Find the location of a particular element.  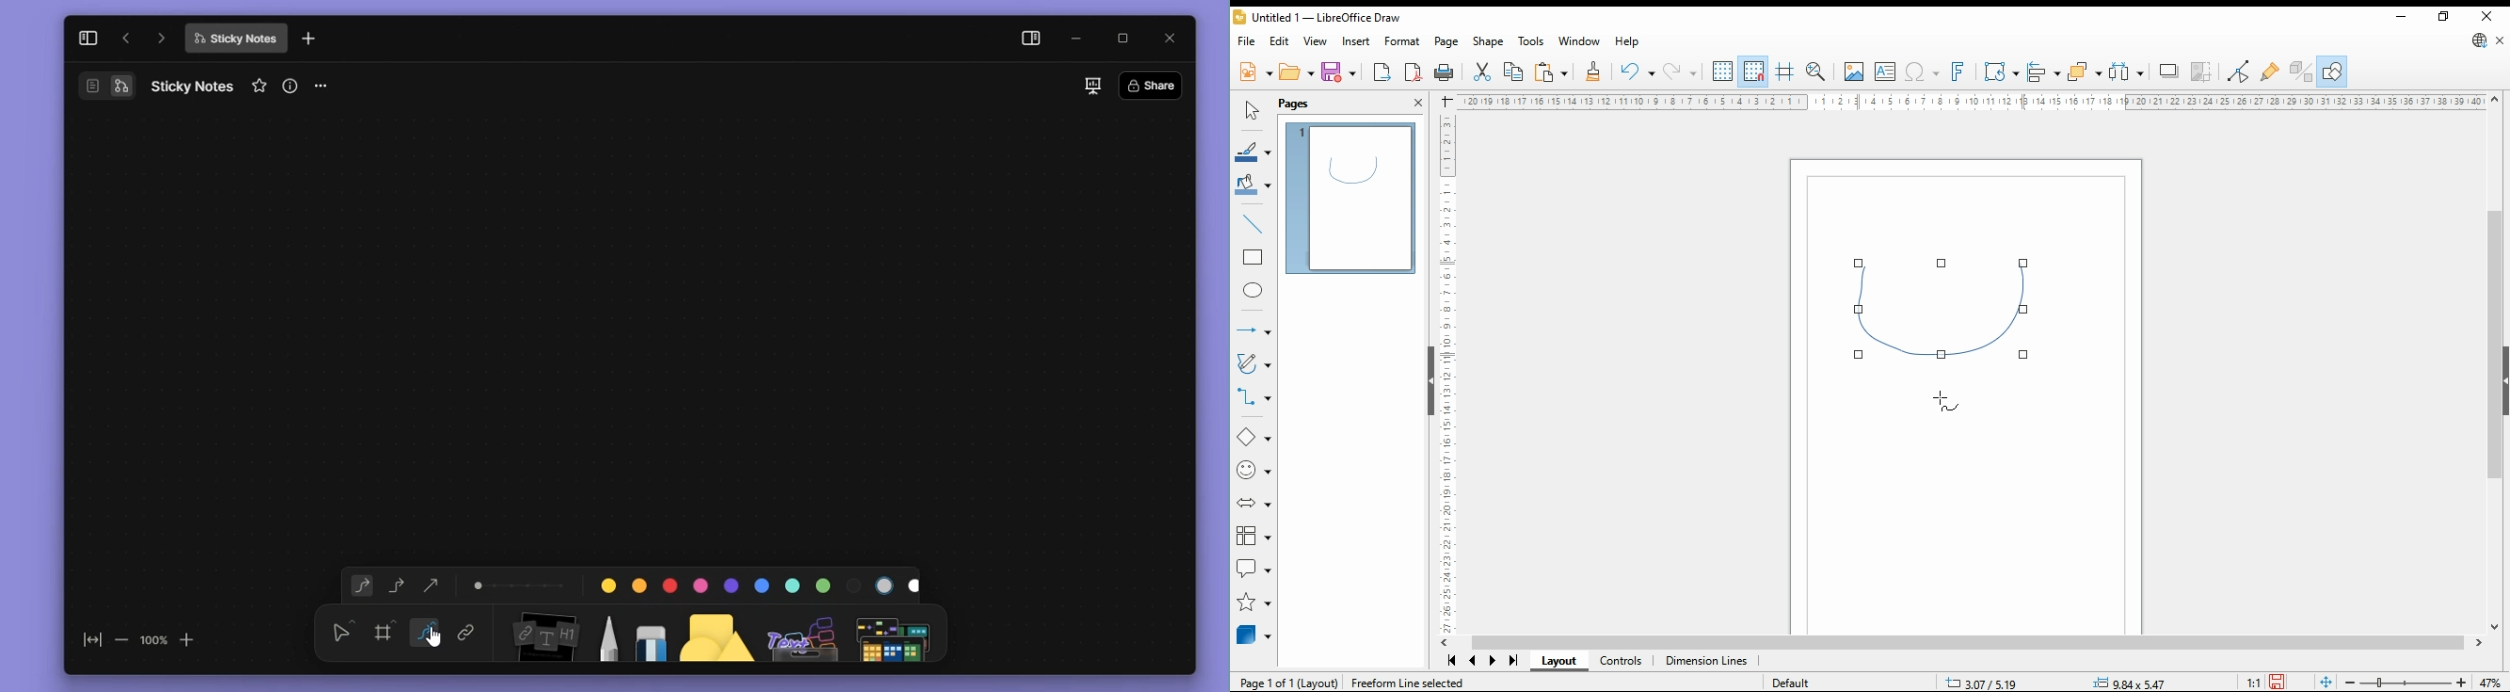

show grids is located at coordinates (1722, 71).